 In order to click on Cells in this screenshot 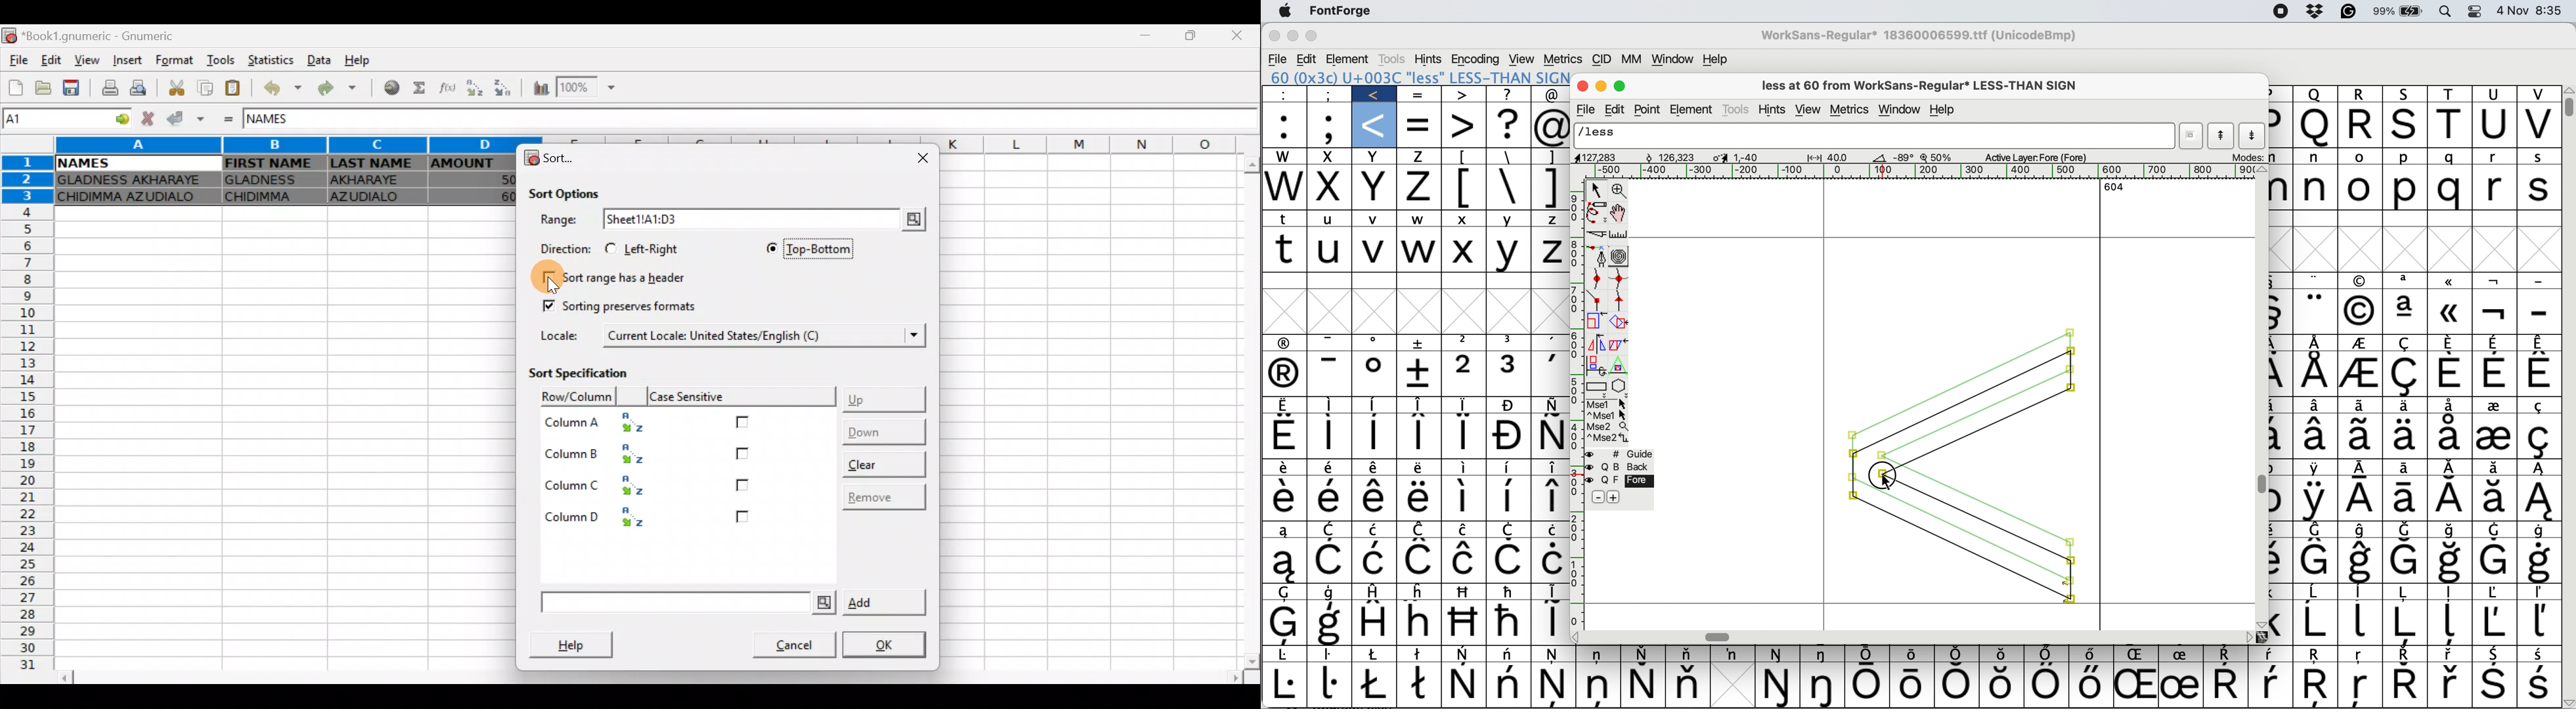, I will do `click(277, 439)`.